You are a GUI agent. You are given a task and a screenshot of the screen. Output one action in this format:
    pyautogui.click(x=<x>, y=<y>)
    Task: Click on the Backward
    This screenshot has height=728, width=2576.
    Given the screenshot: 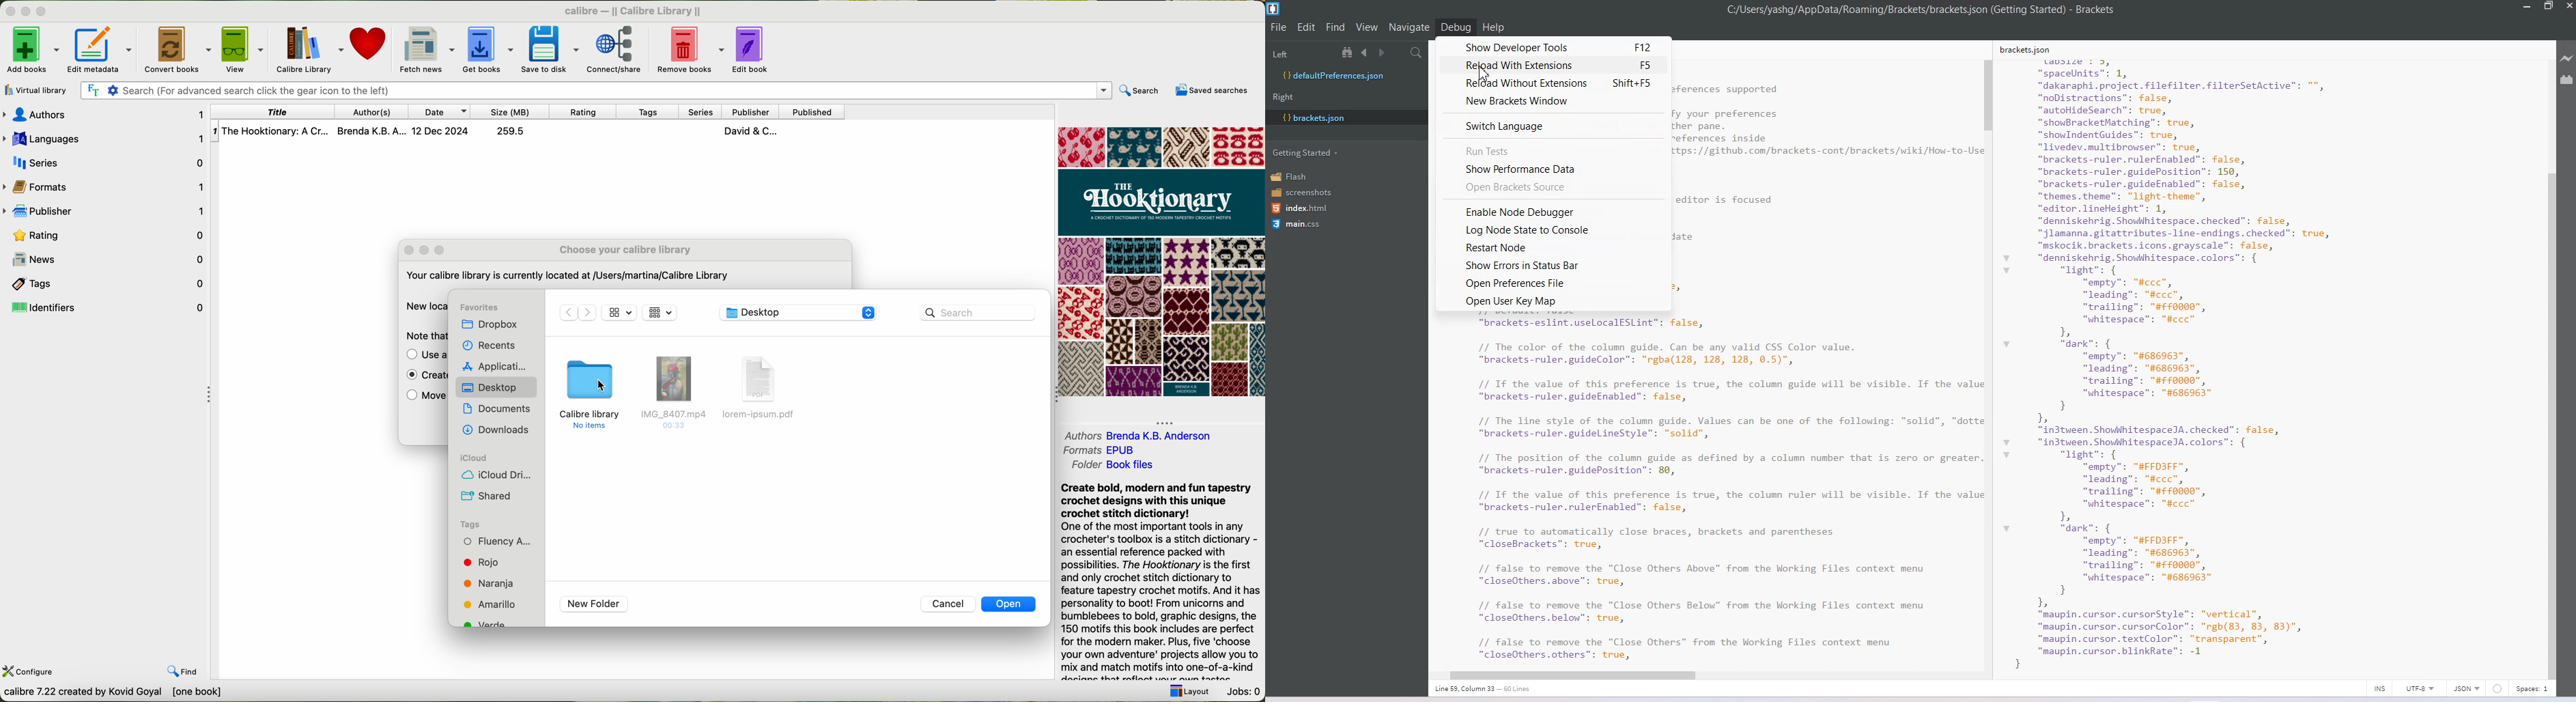 What is the action you would take?
    pyautogui.click(x=569, y=312)
    